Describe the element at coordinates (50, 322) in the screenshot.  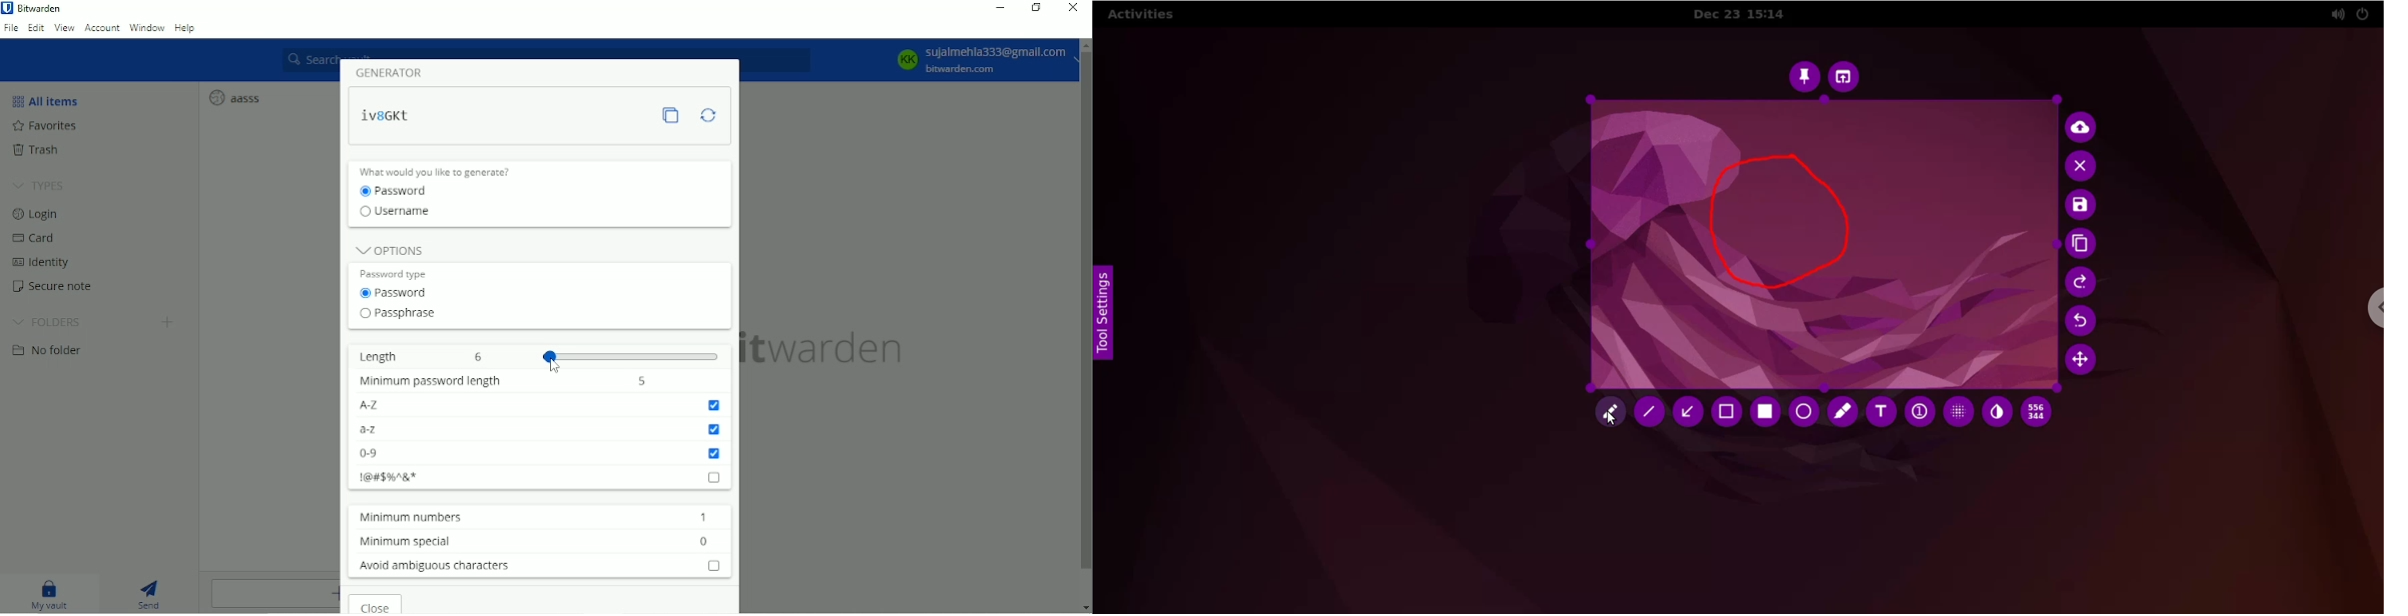
I see `Folders` at that location.